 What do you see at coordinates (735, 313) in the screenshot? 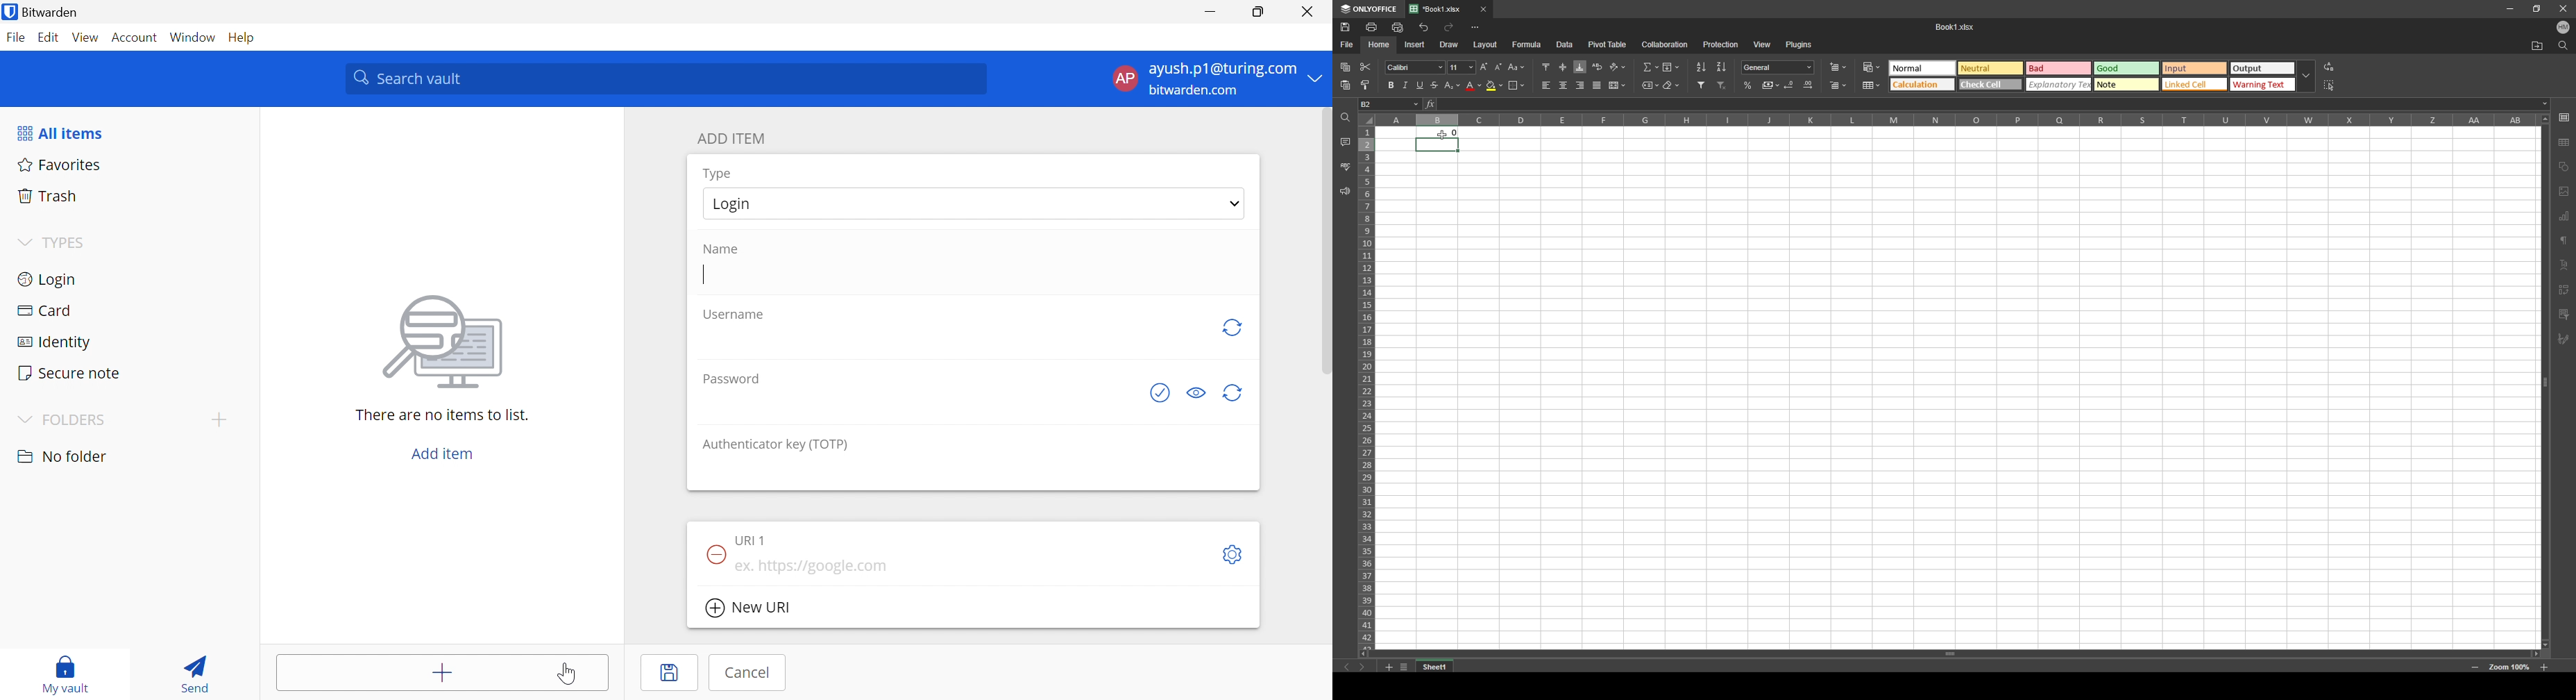
I see `Username` at bounding box center [735, 313].